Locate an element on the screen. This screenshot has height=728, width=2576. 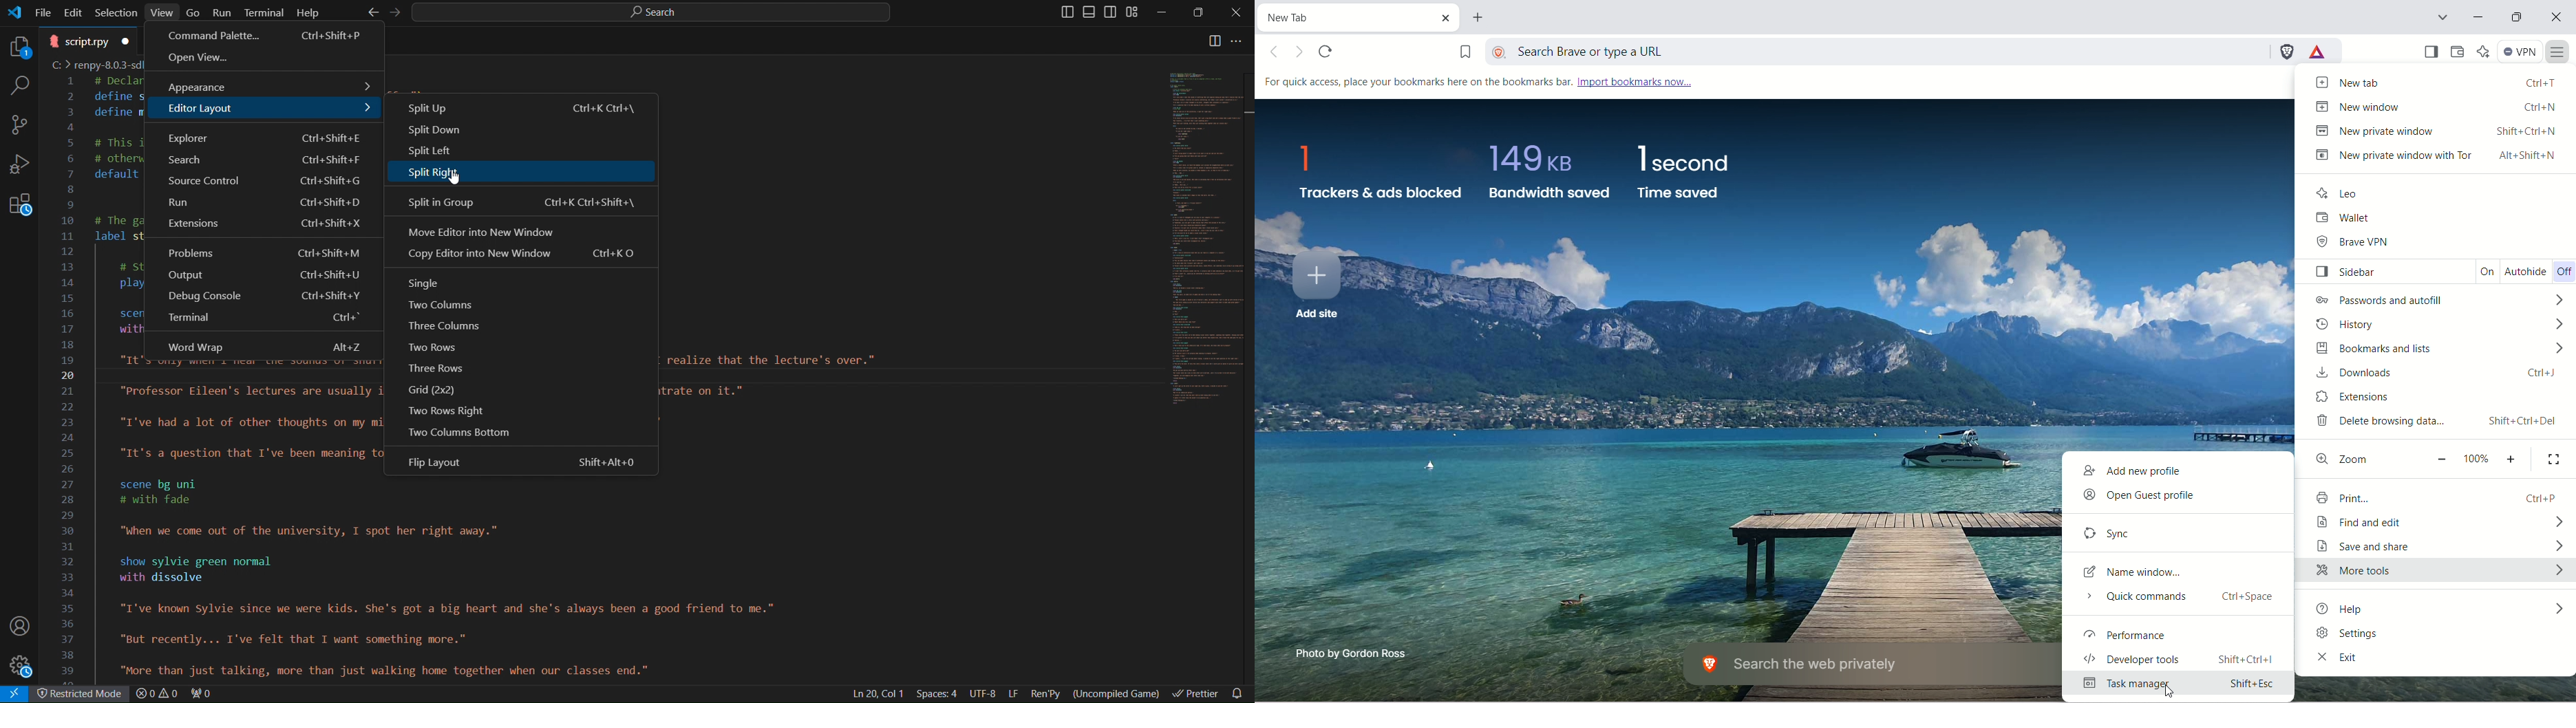
Extensions is located at coordinates (20, 210).